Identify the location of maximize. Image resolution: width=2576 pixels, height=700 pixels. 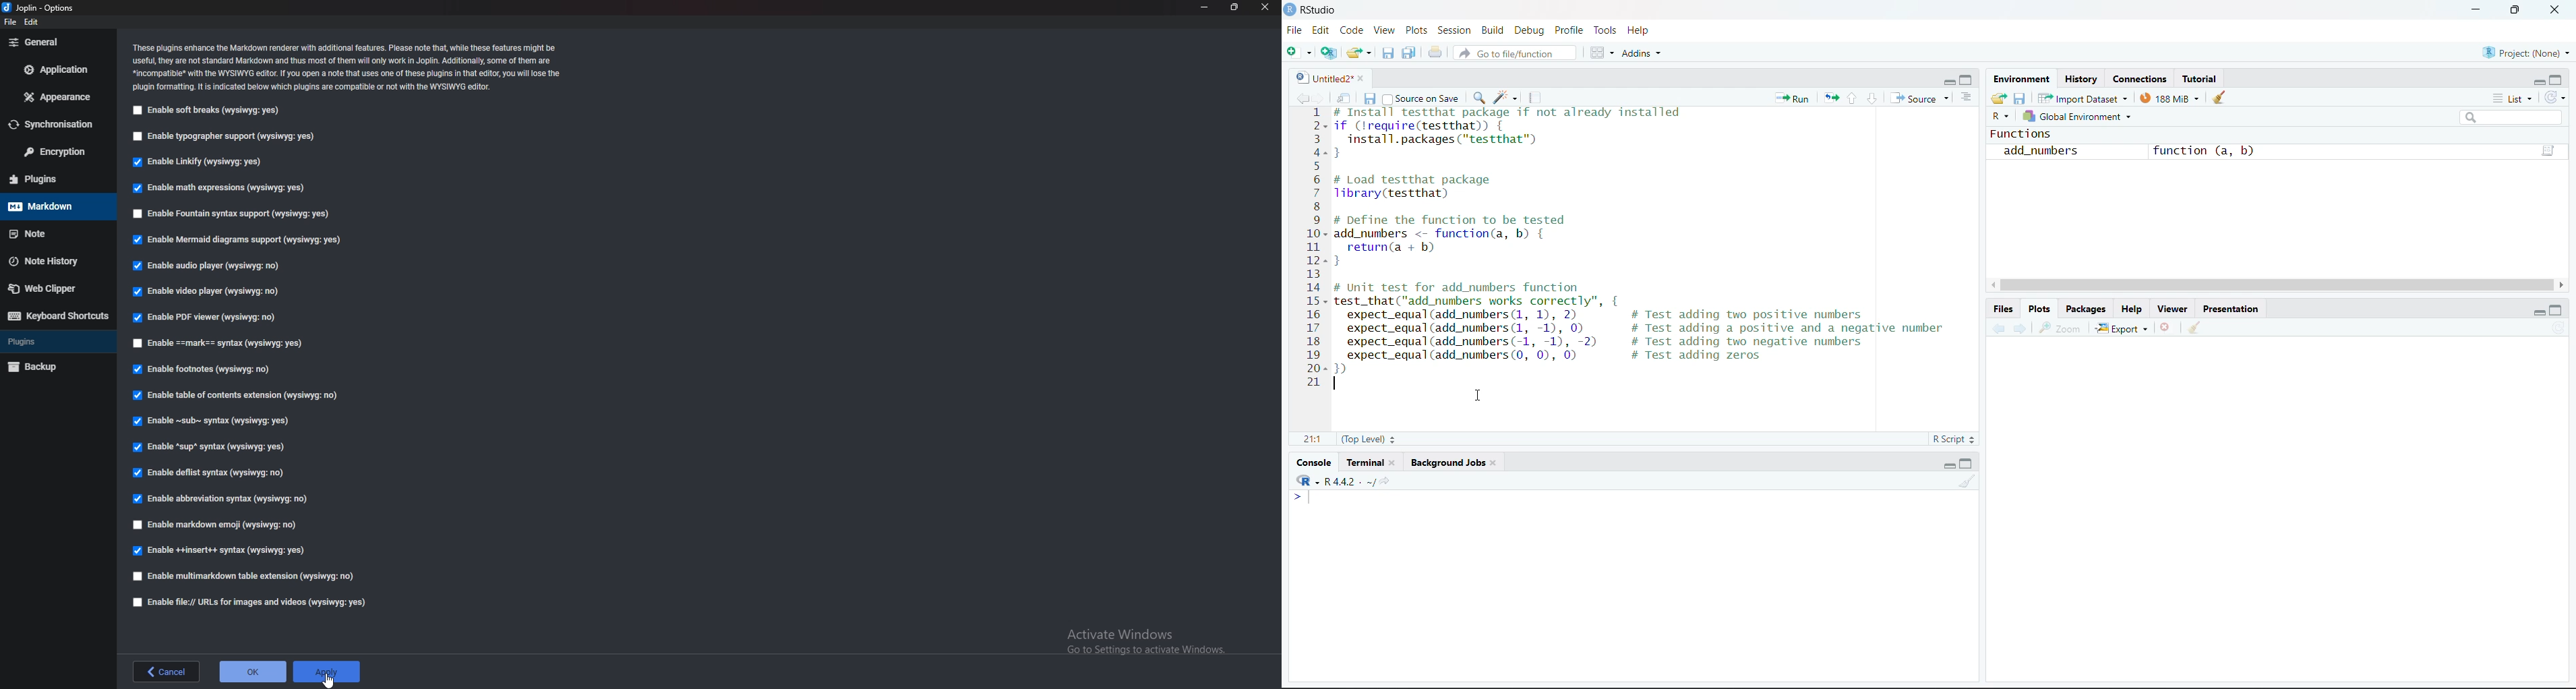
(2557, 311).